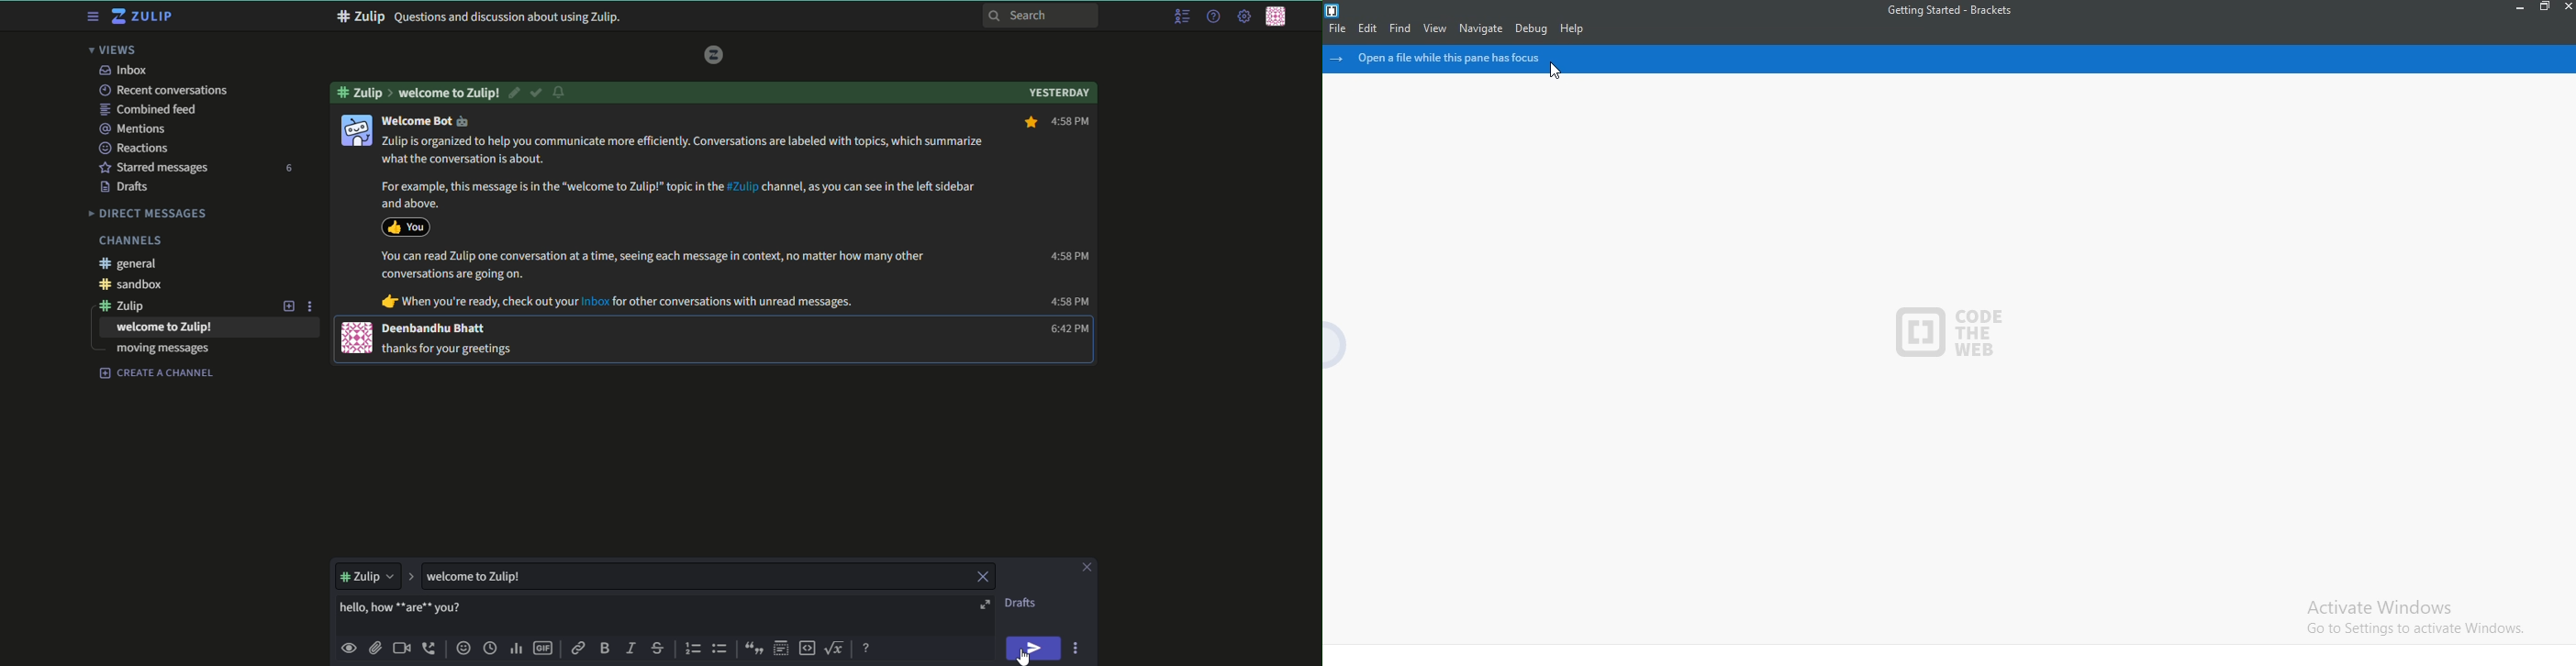 The height and width of the screenshot is (672, 2576). What do you see at coordinates (136, 285) in the screenshot?
I see `#sandbox` at bounding box center [136, 285].